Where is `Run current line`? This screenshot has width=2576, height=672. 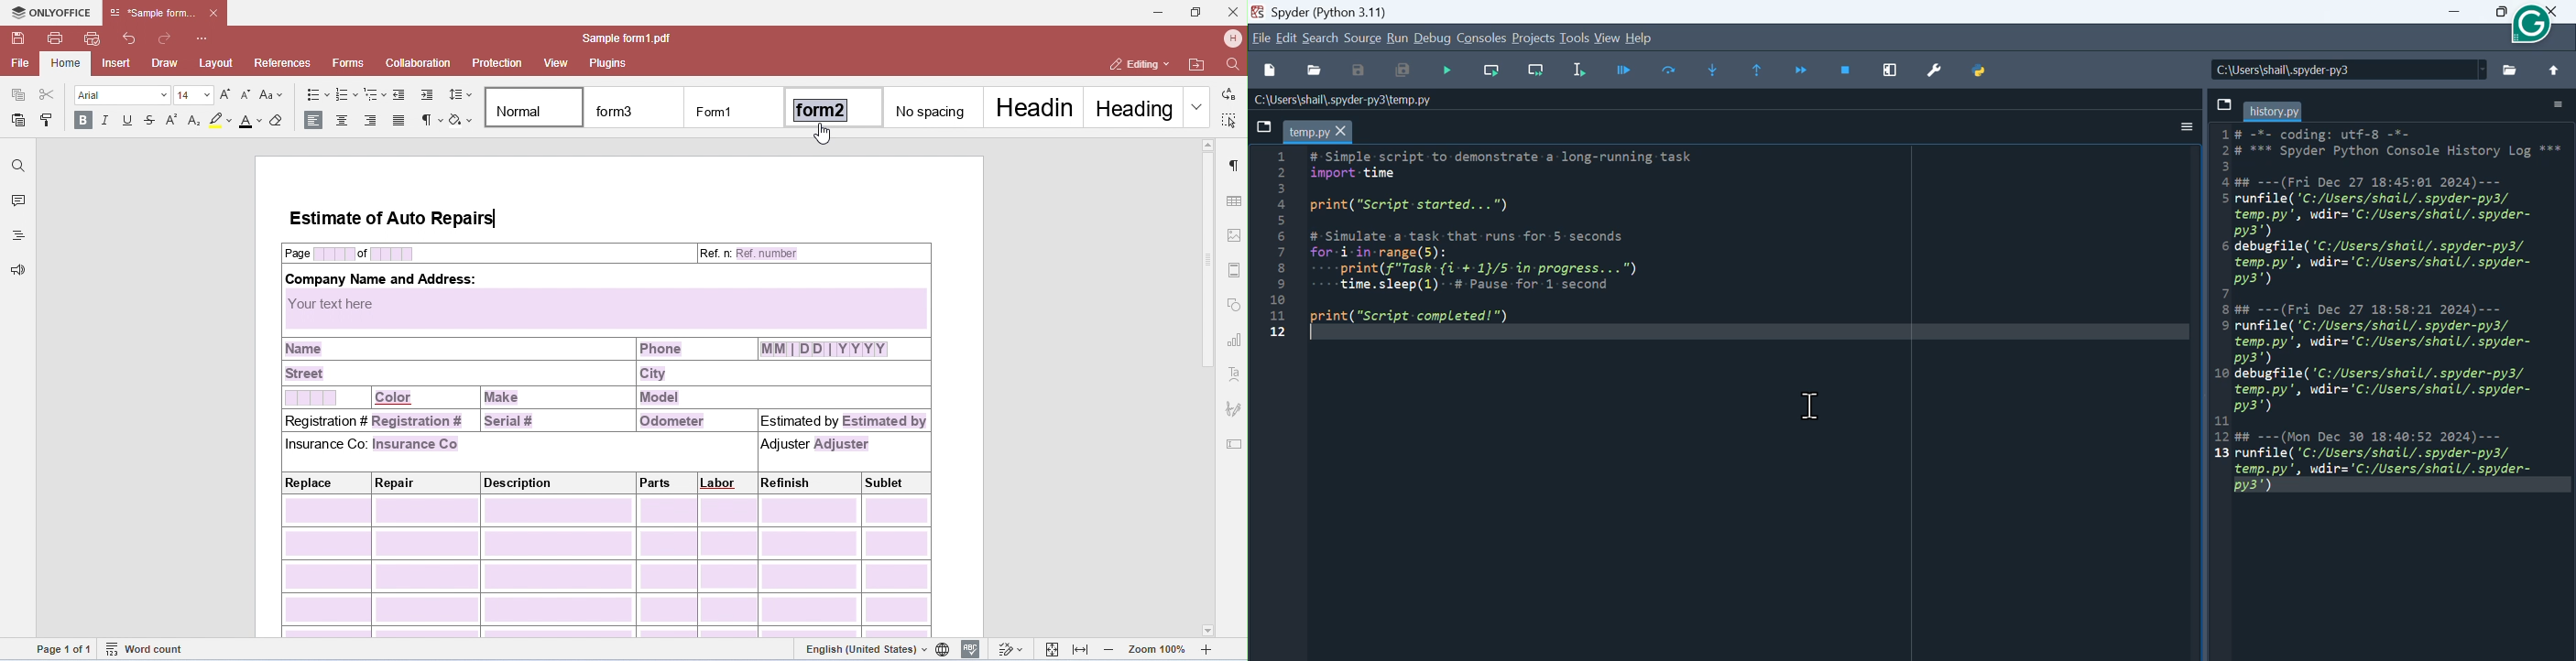 Run current line is located at coordinates (1492, 72).